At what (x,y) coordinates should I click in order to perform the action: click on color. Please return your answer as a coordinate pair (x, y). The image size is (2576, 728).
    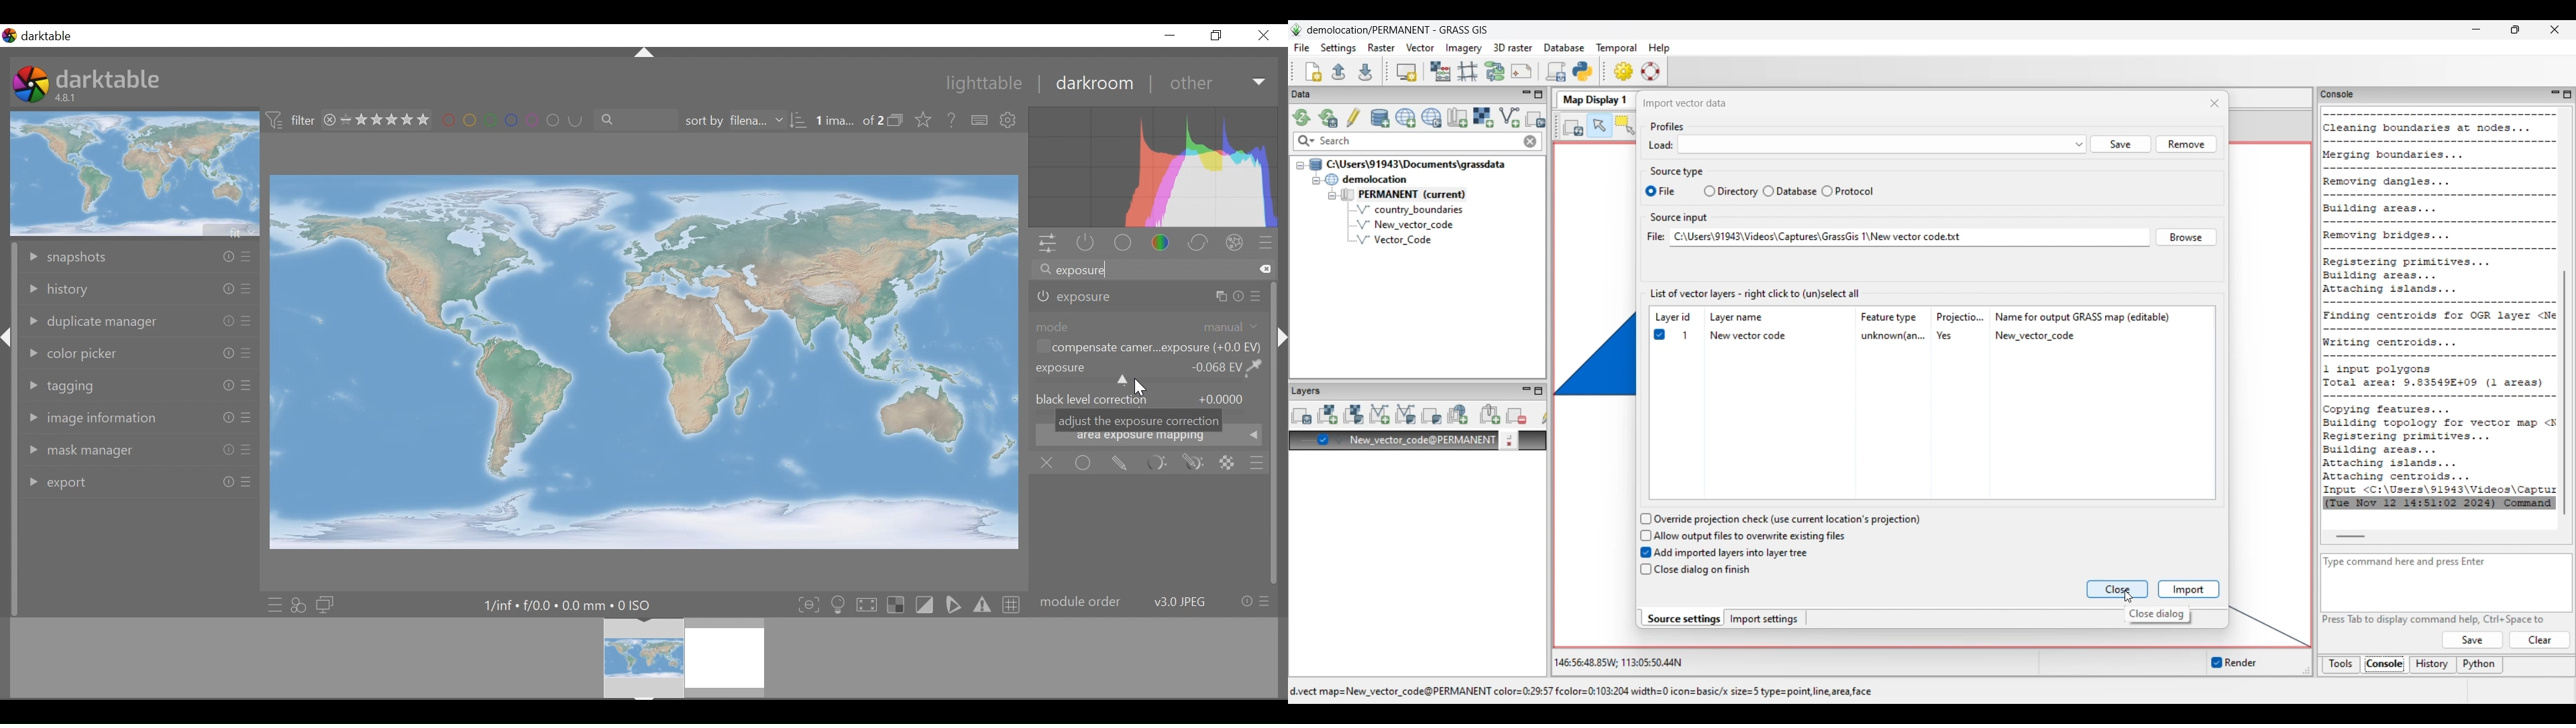
    Looking at the image, I should click on (1161, 243).